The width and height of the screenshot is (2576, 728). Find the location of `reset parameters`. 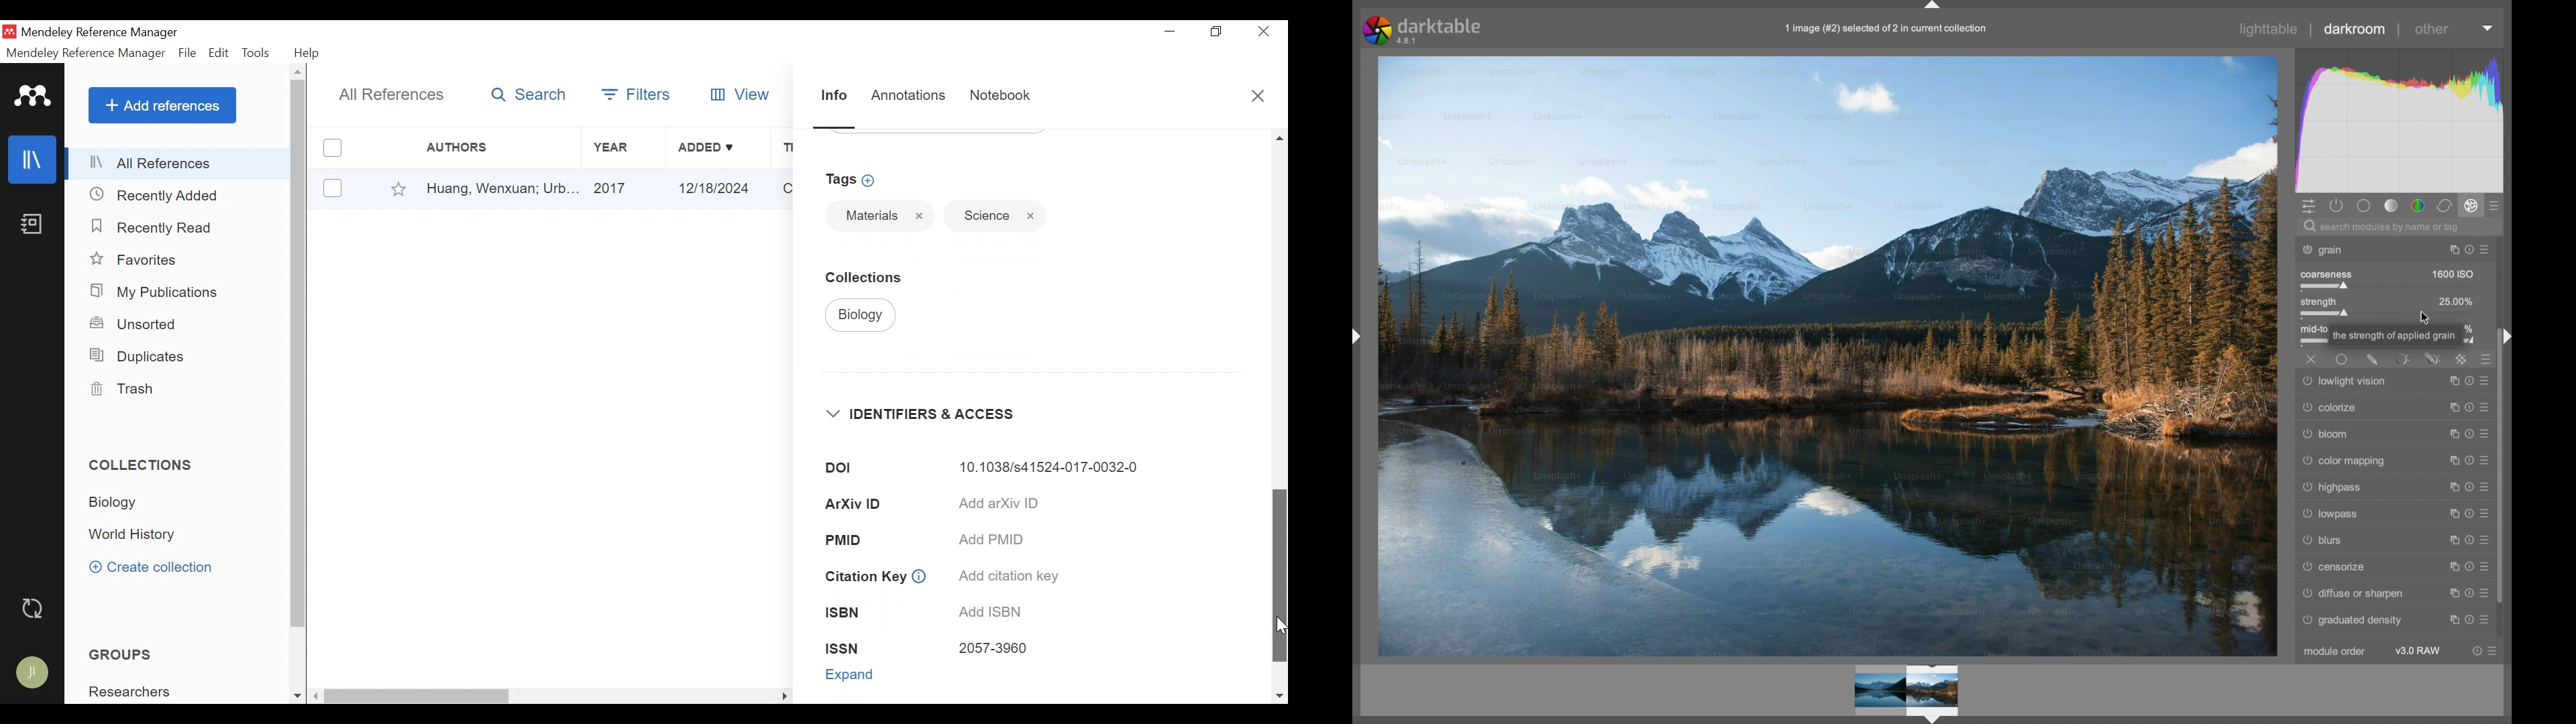

reset parameters is located at coordinates (2469, 540).